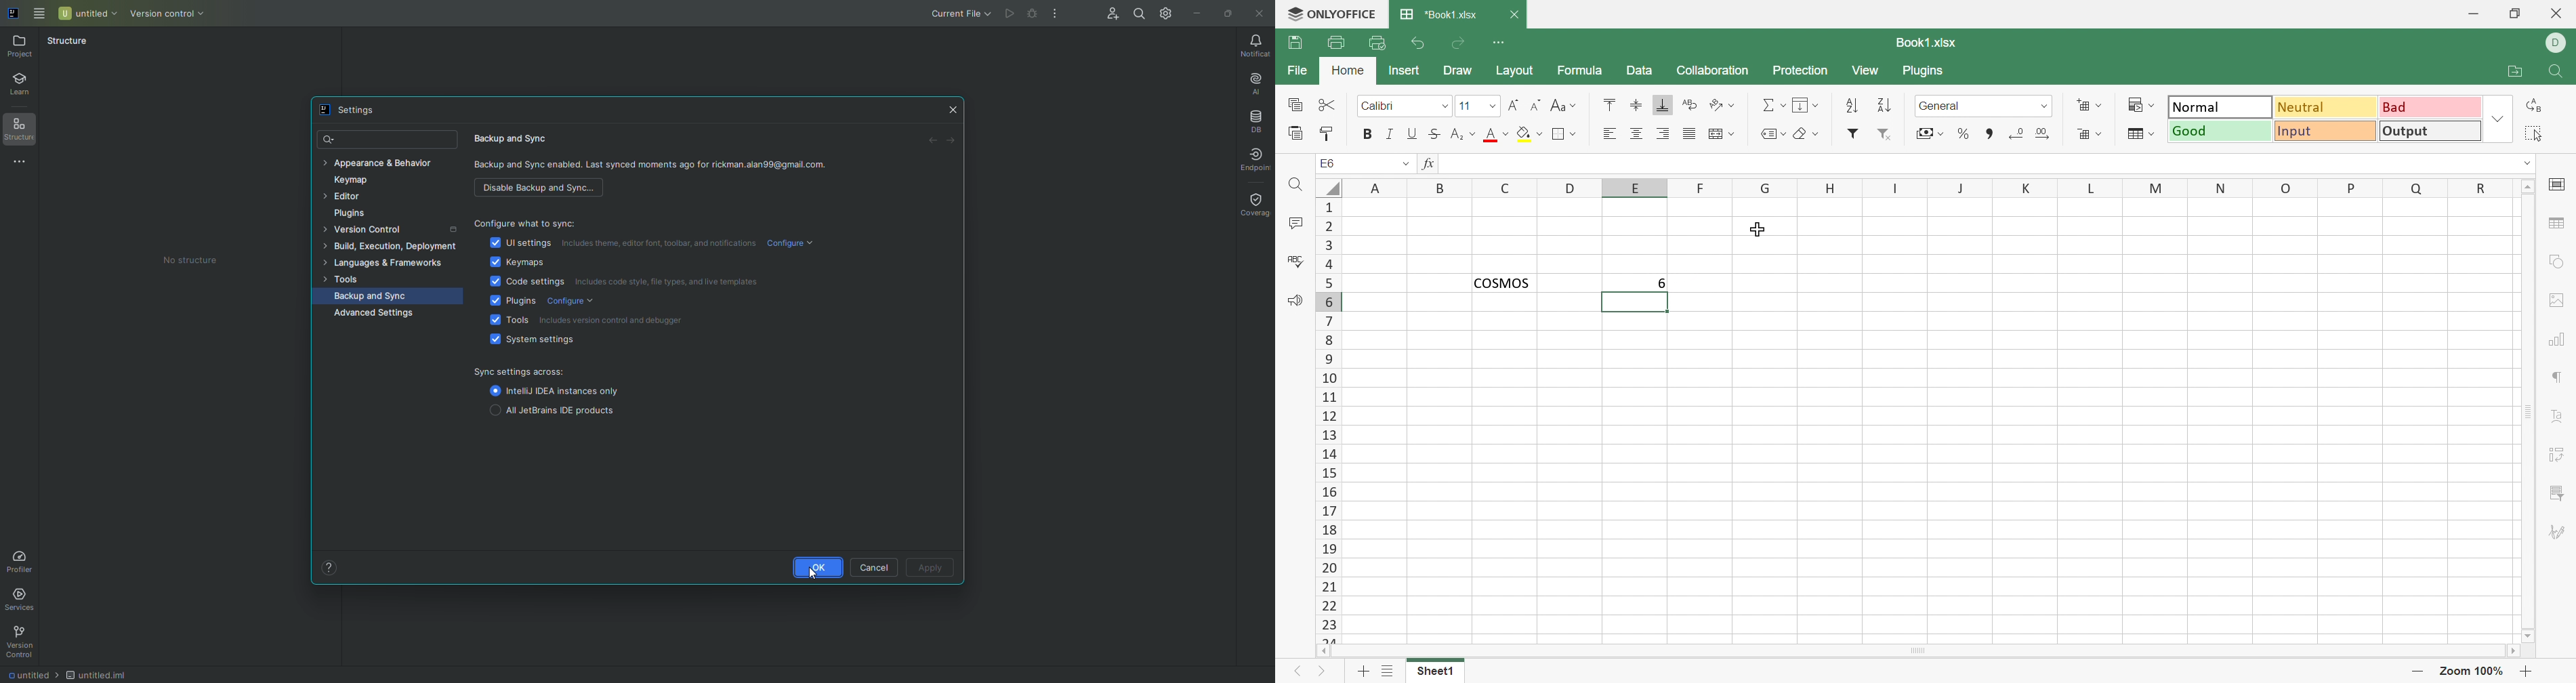 The height and width of the screenshot is (700, 2576). What do you see at coordinates (1802, 73) in the screenshot?
I see `Protection` at bounding box center [1802, 73].